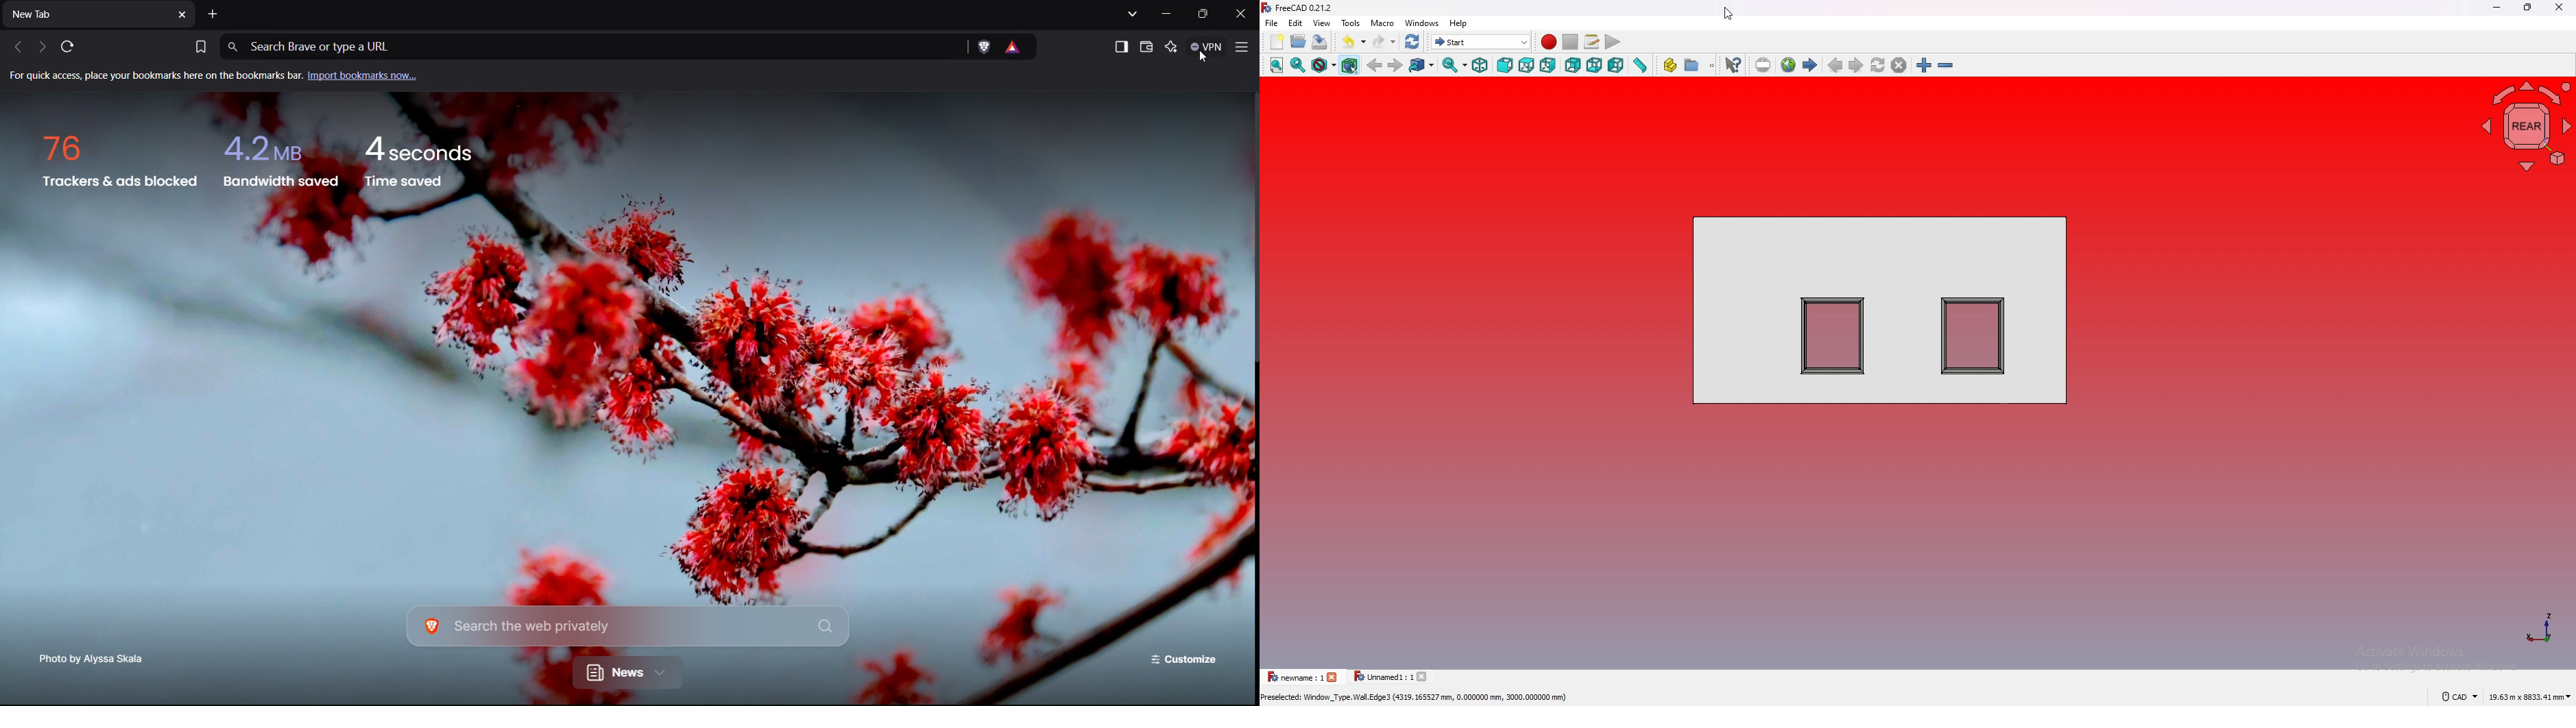  What do you see at coordinates (1422, 65) in the screenshot?
I see `go to linked object` at bounding box center [1422, 65].